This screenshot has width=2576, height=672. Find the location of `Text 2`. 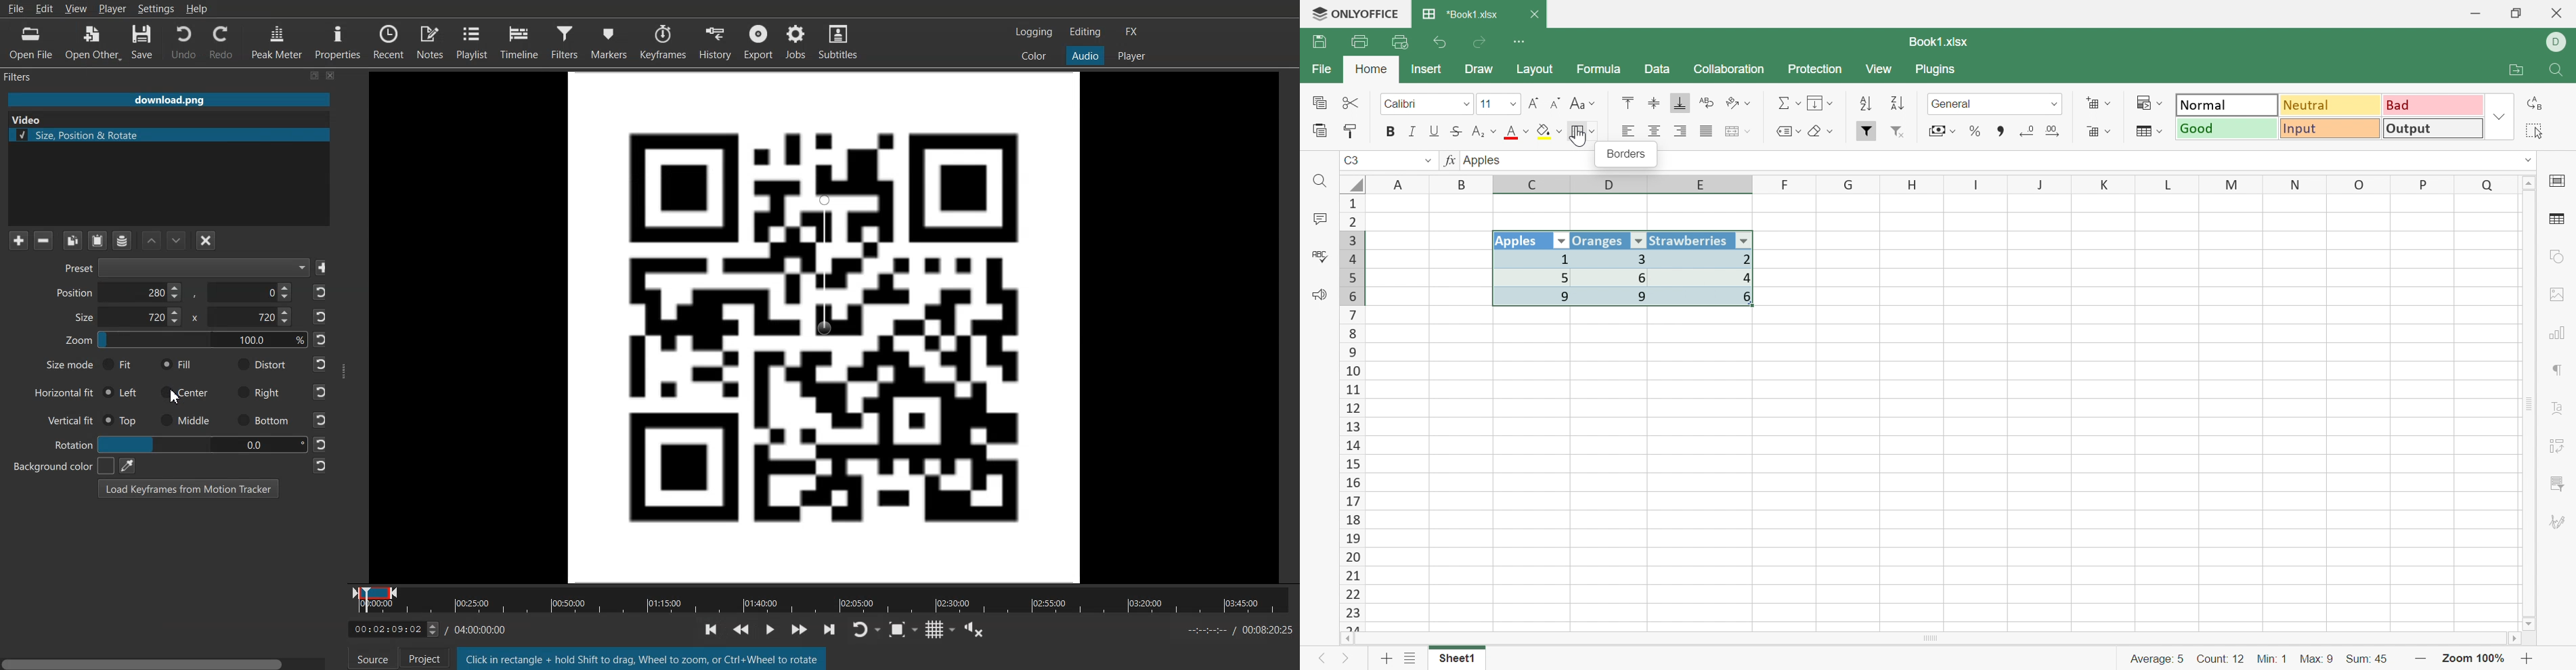

Text 2 is located at coordinates (641, 658).